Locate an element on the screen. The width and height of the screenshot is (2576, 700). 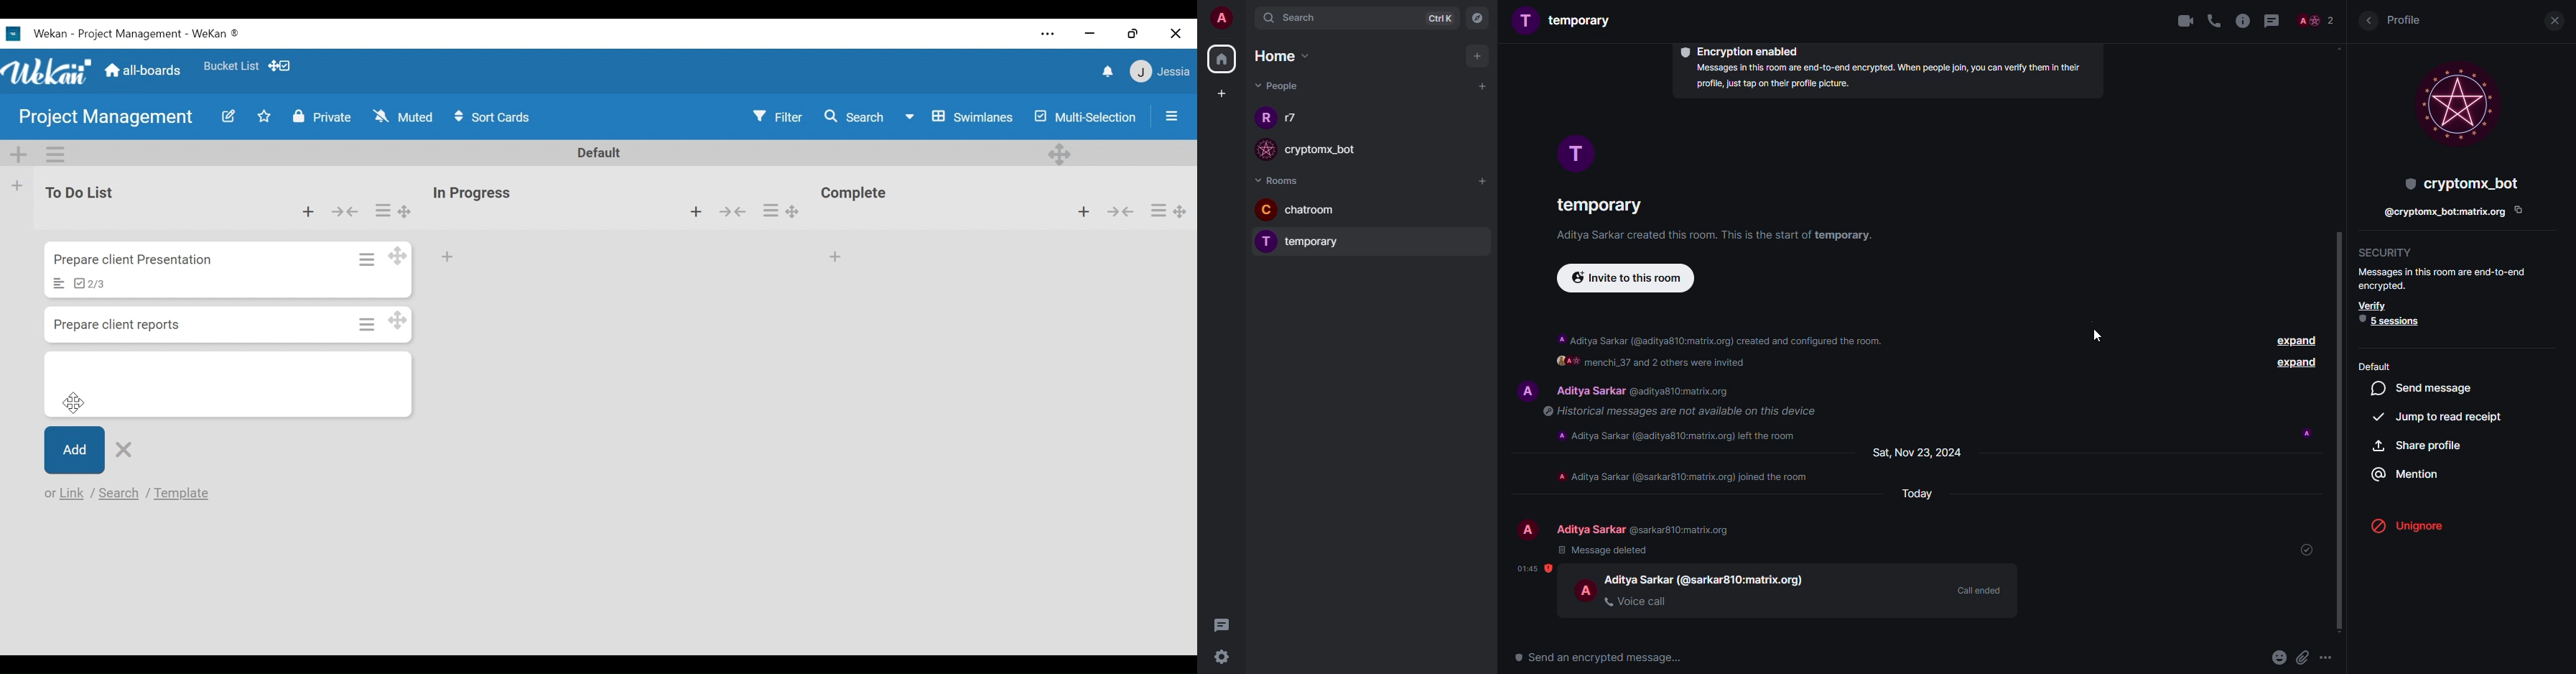
profile is located at coordinates (1525, 389).